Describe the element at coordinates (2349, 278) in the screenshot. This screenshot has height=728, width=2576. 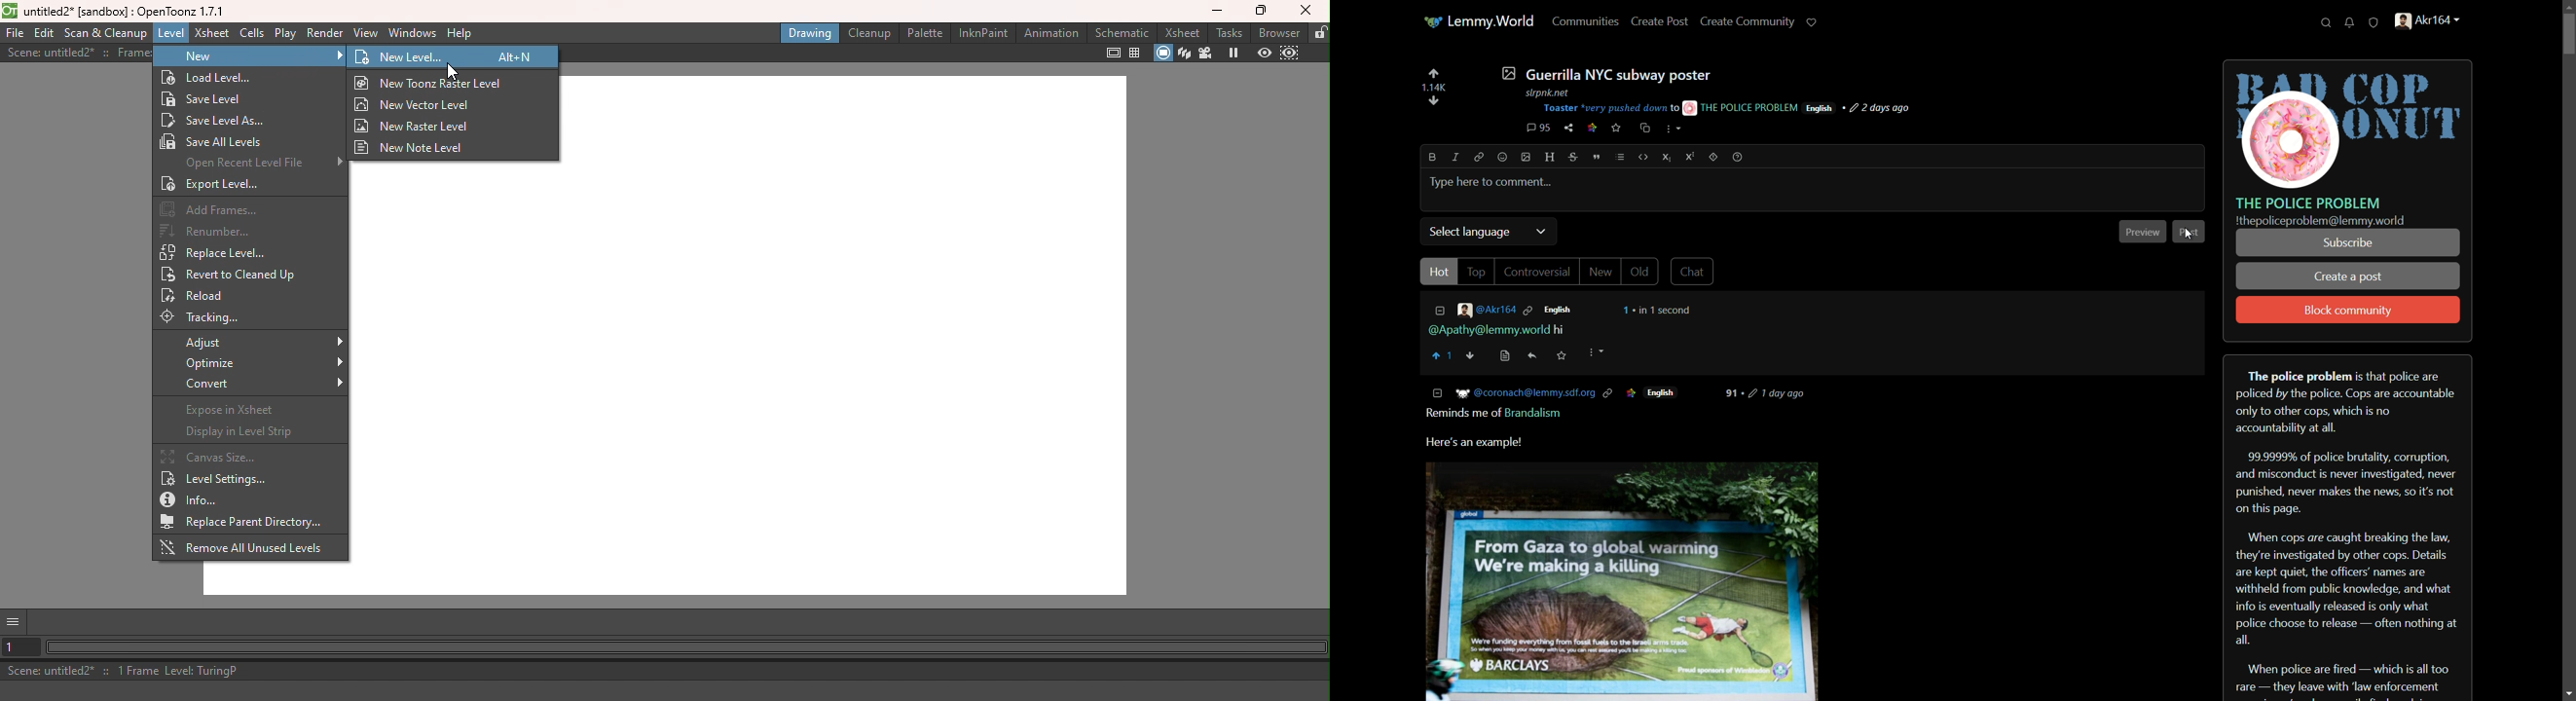
I see `create a post` at that location.